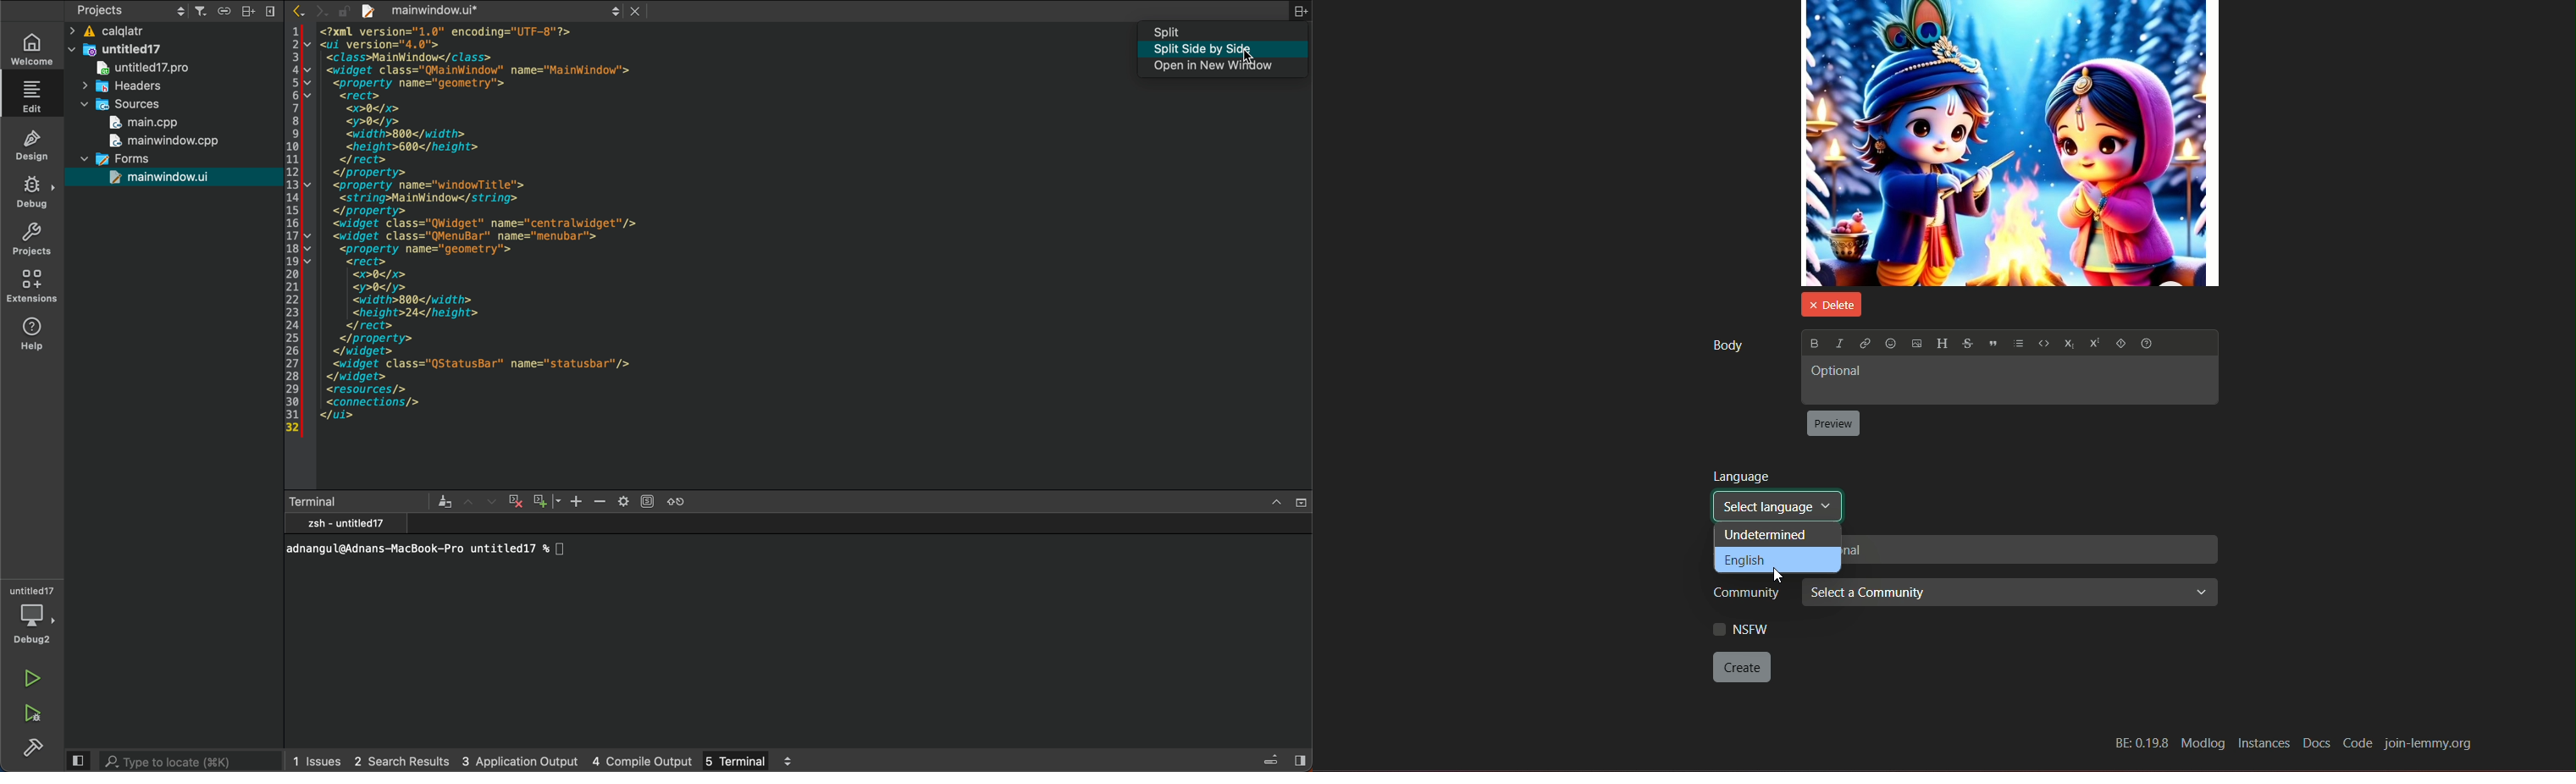  What do you see at coordinates (1916, 345) in the screenshot?
I see `upload image` at bounding box center [1916, 345].